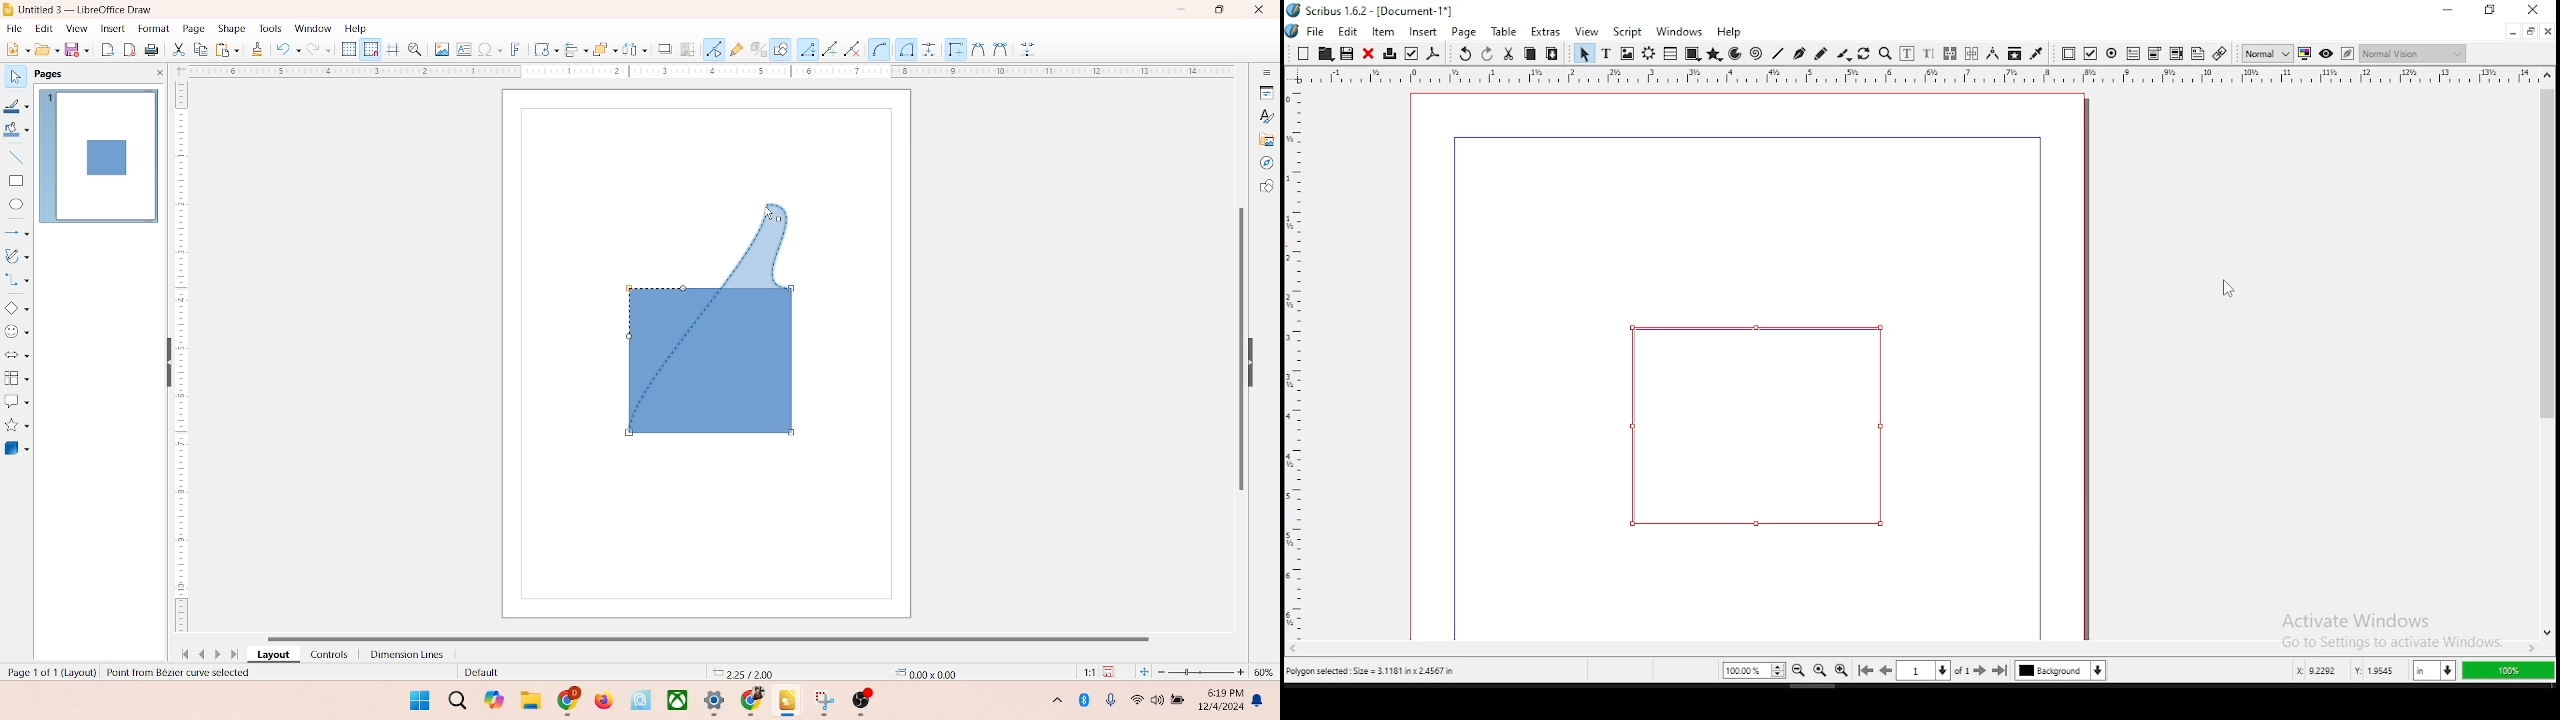 The image size is (2576, 728). Describe the element at coordinates (17, 332) in the screenshot. I see `symbol shapes` at that location.